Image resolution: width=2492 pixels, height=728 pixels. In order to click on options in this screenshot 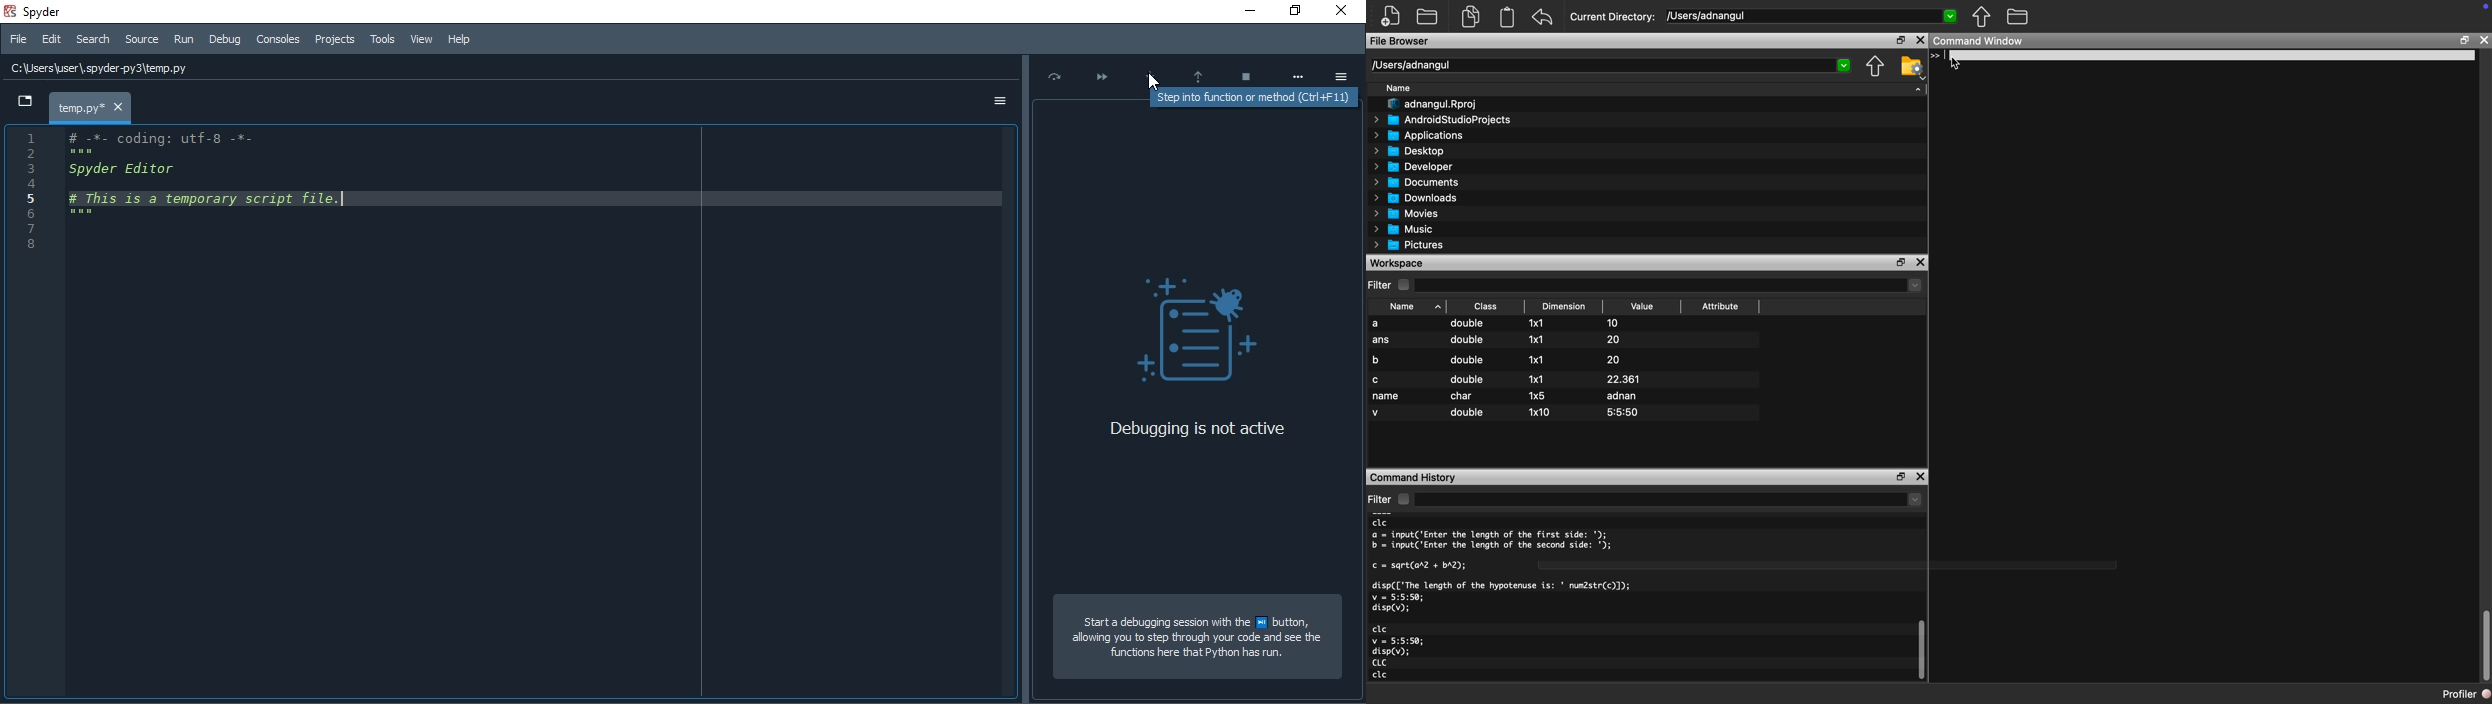, I will do `click(996, 103)`.